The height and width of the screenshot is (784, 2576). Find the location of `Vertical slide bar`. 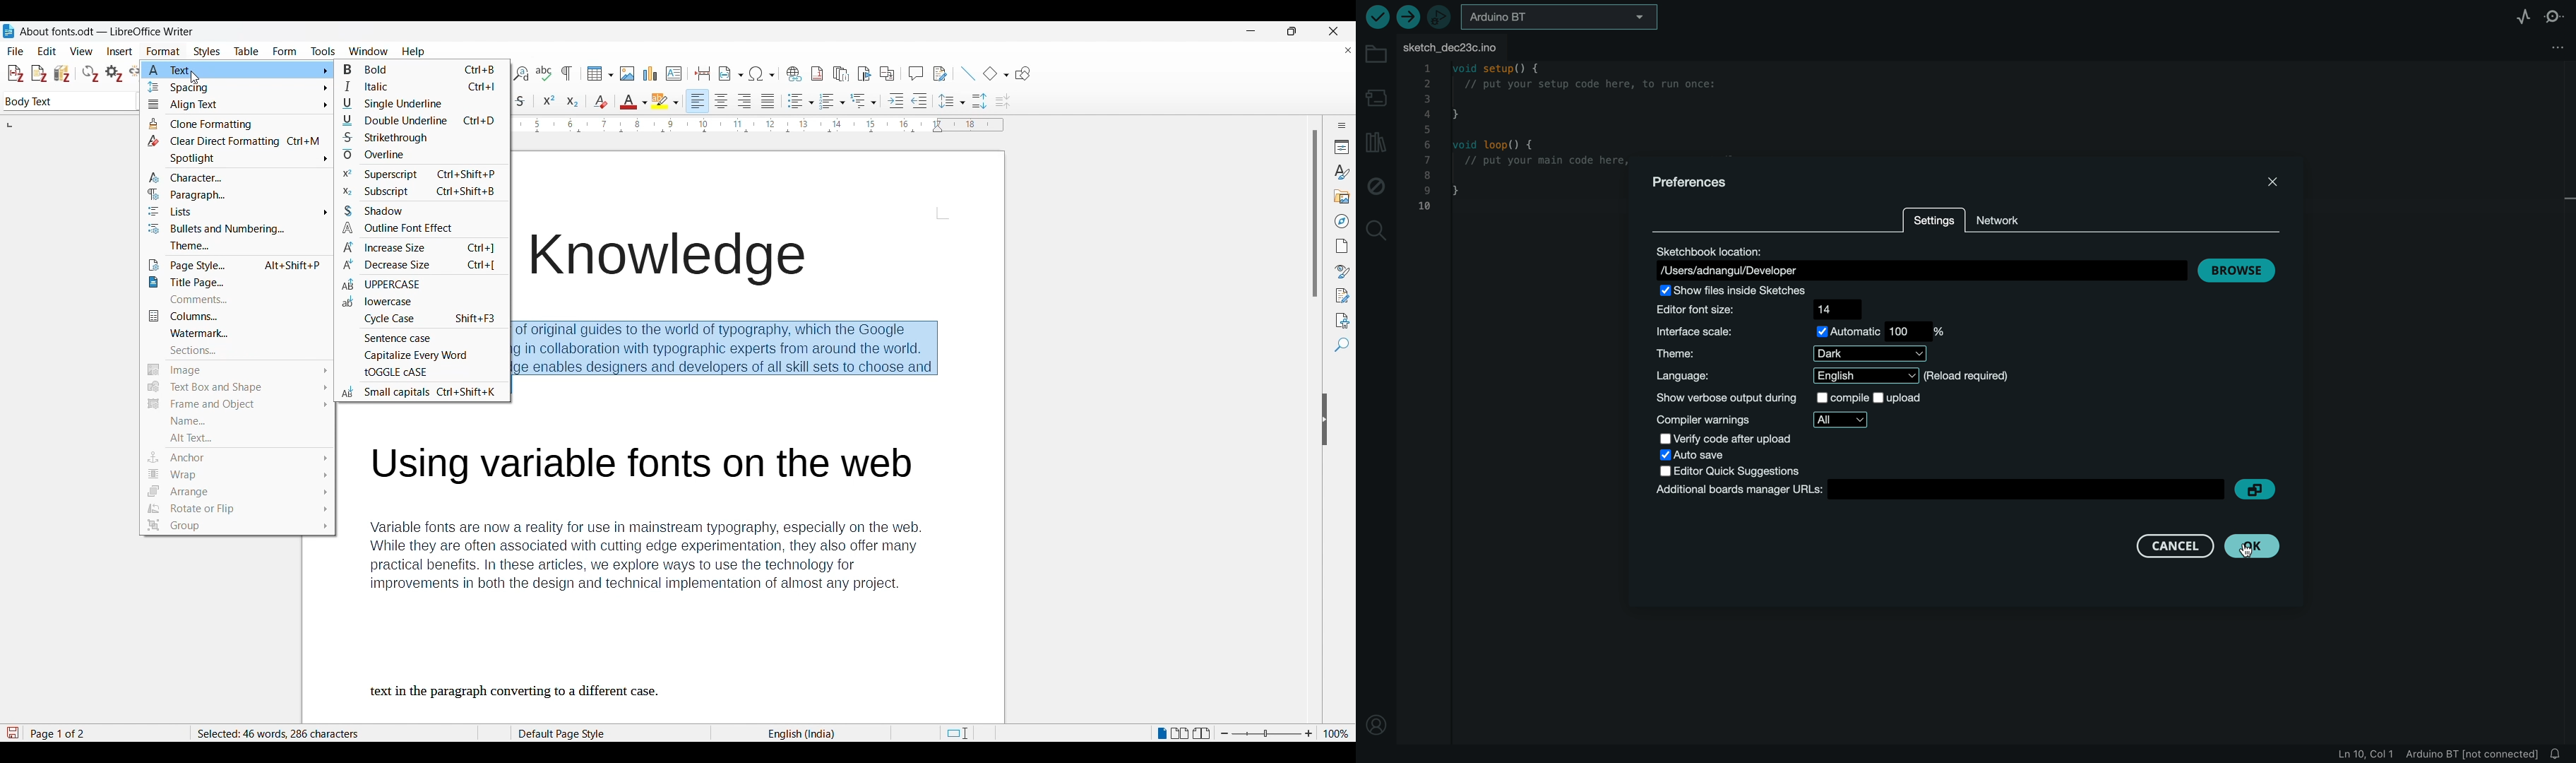

Vertical slide bar is located at coordinates (1316, 214).